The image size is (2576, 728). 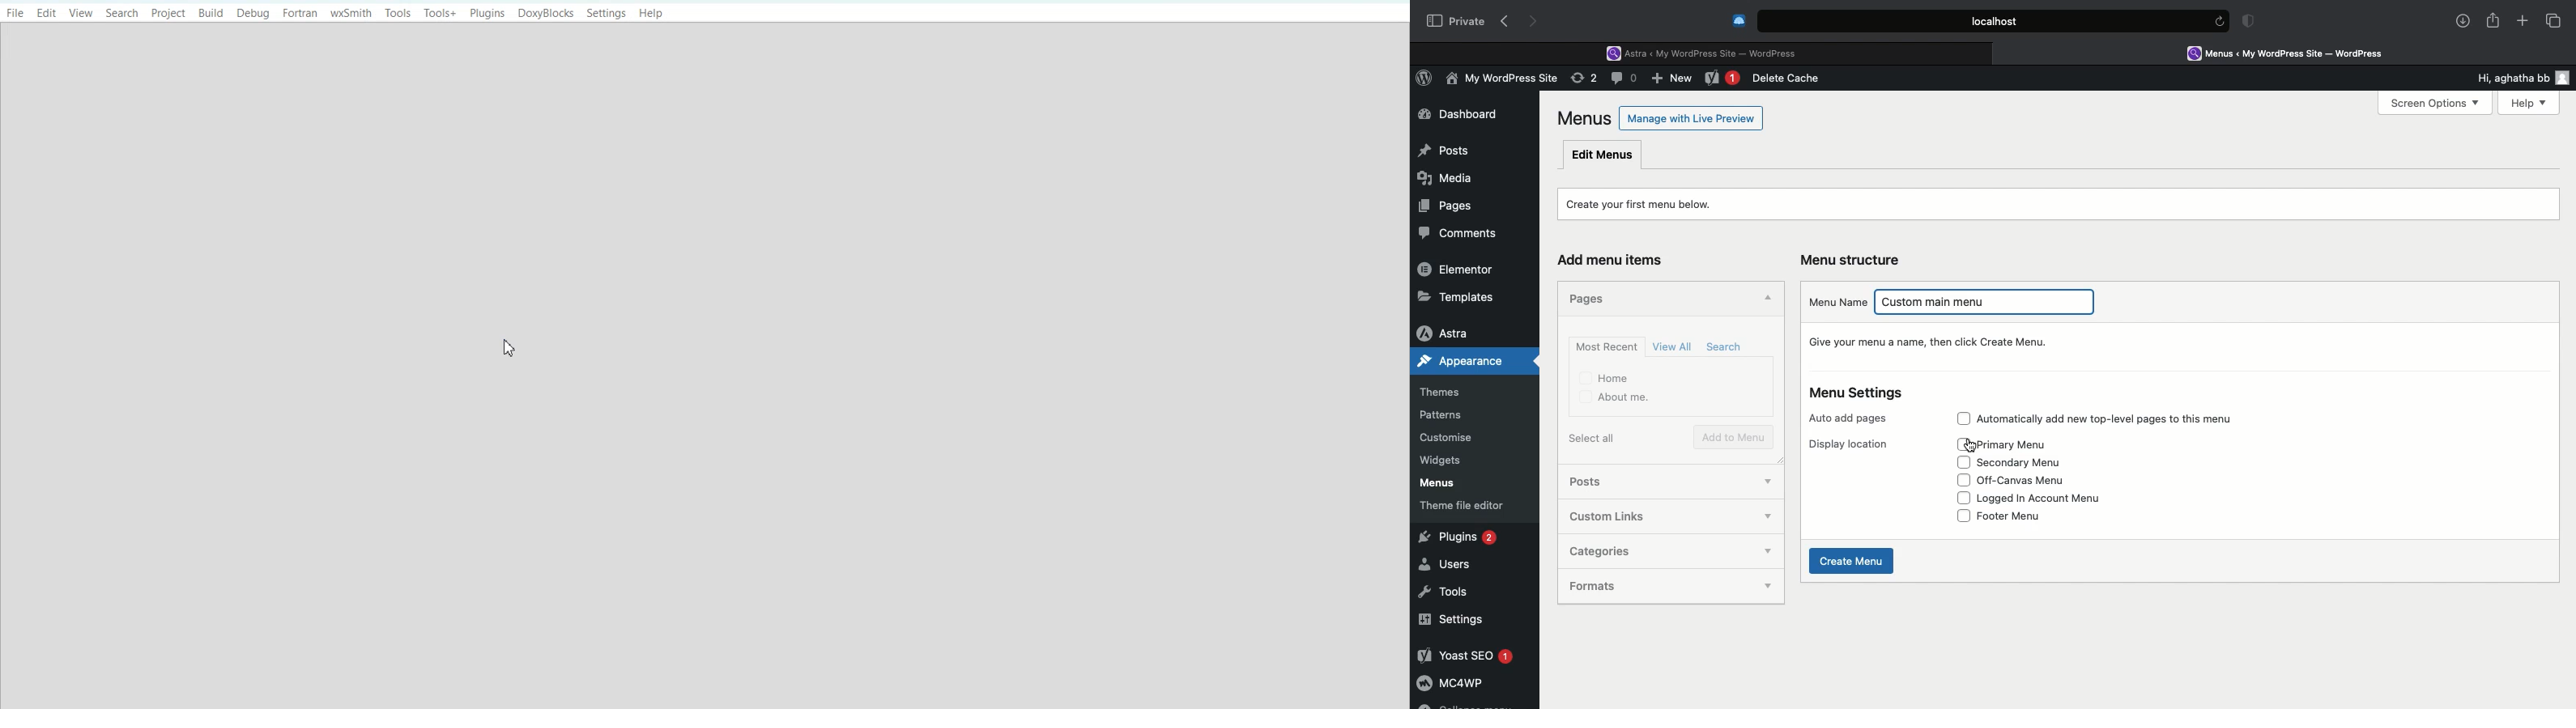 What do you see at coordinates (1508, 22) in the screenshot?
I see `Back` at bounding box center [1508, 22].